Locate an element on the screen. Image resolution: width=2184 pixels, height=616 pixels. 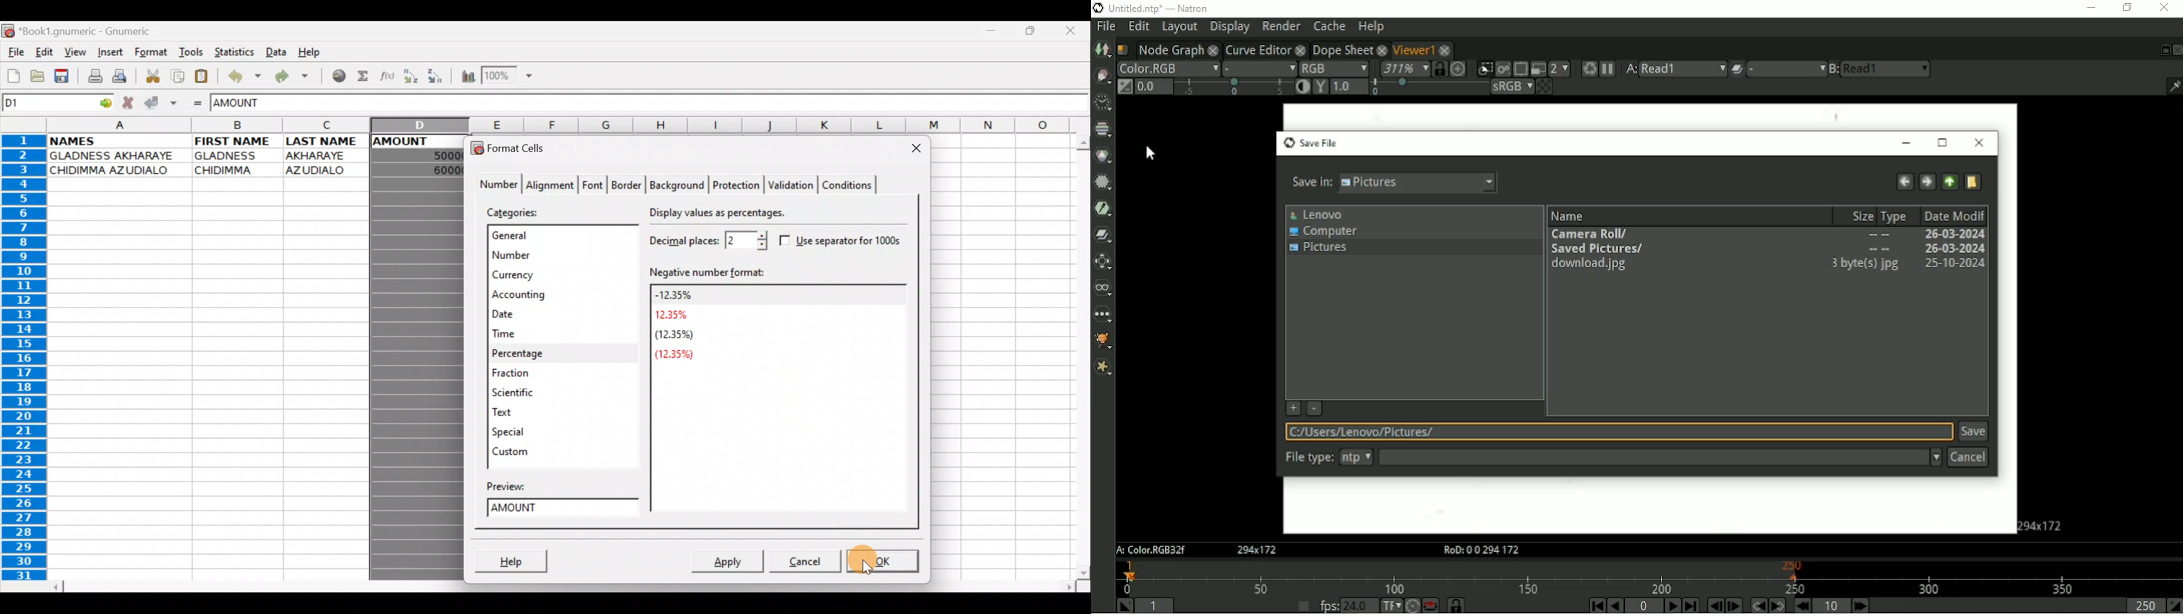
Rows is located at coordinates (28, 360).